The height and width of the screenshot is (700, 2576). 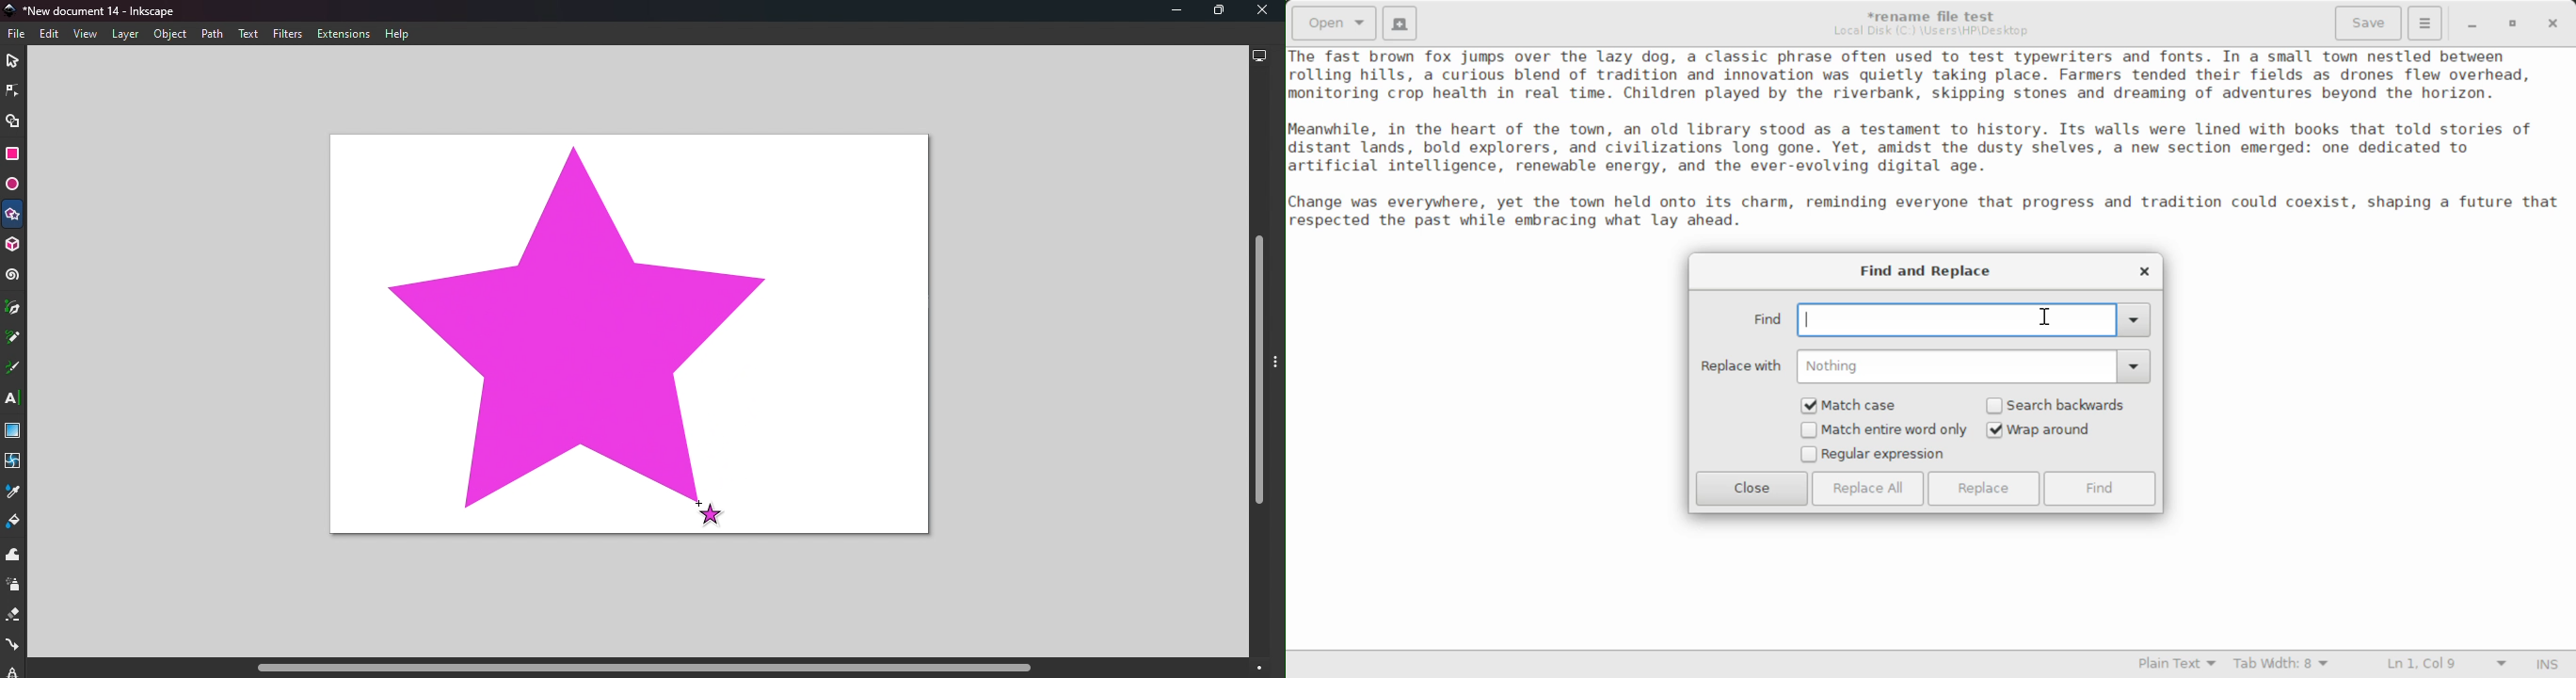 I want to click on Display options, so click(x=1259, y=58).